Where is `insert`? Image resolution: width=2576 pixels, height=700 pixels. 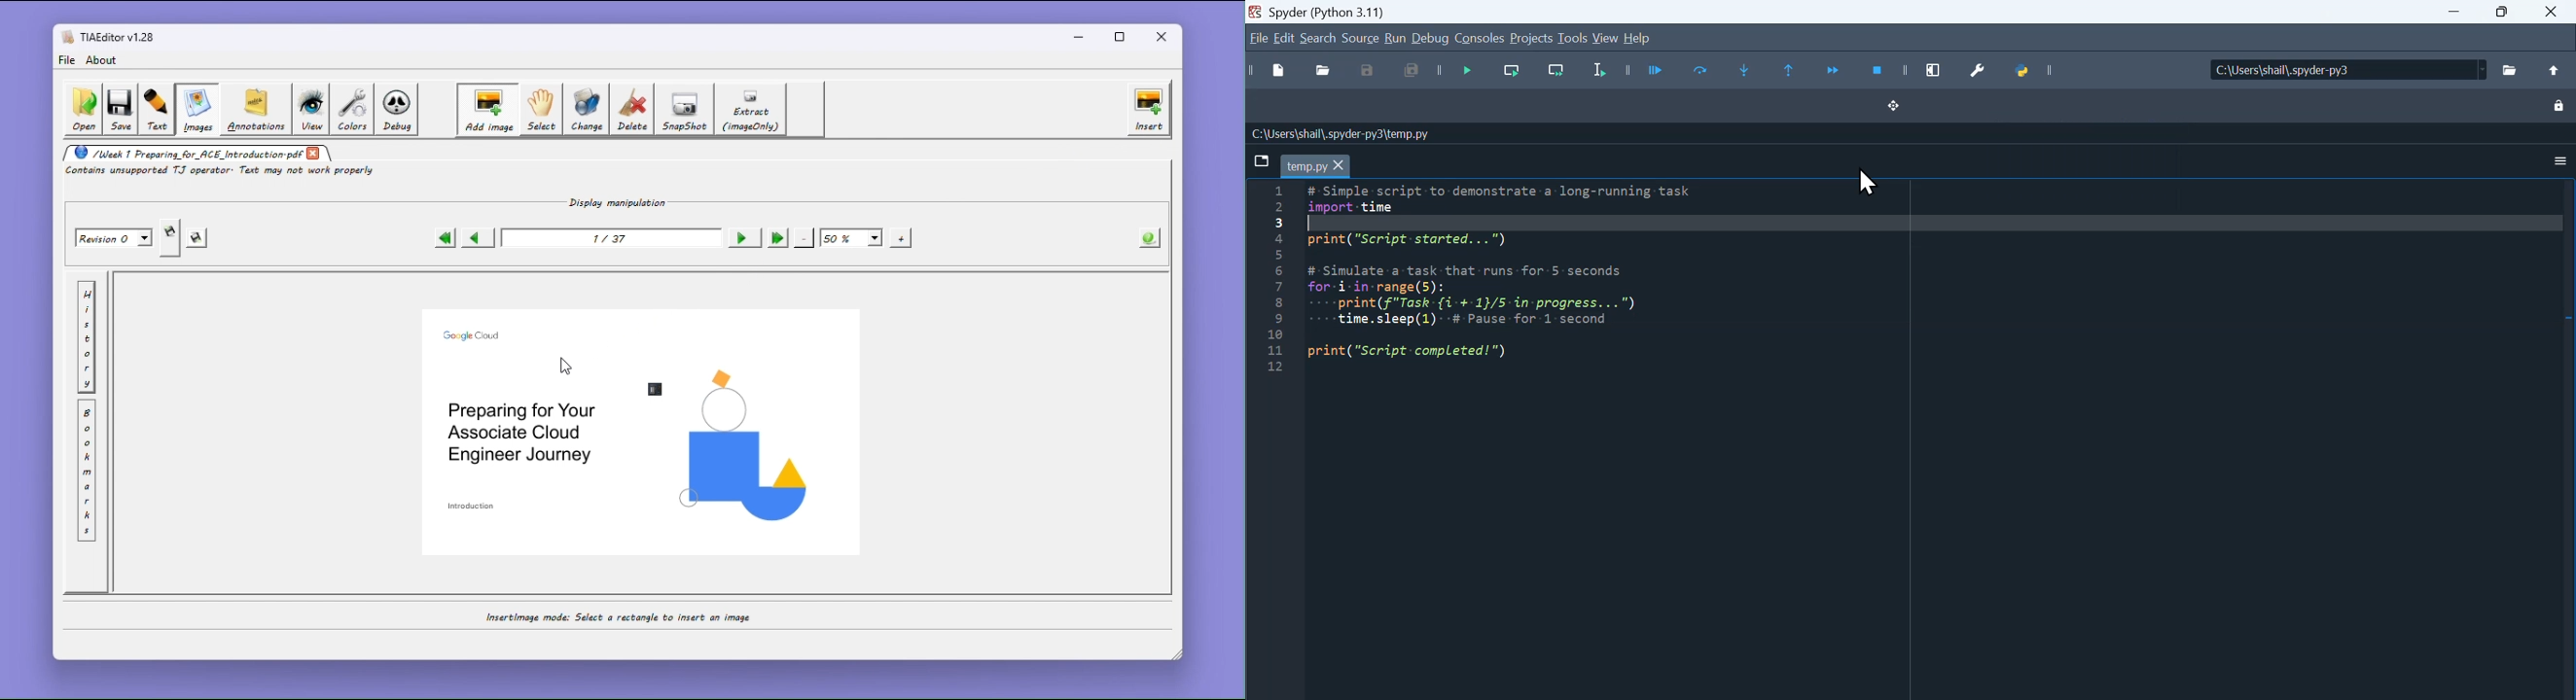
insert is located at coordinates (1149, 109).